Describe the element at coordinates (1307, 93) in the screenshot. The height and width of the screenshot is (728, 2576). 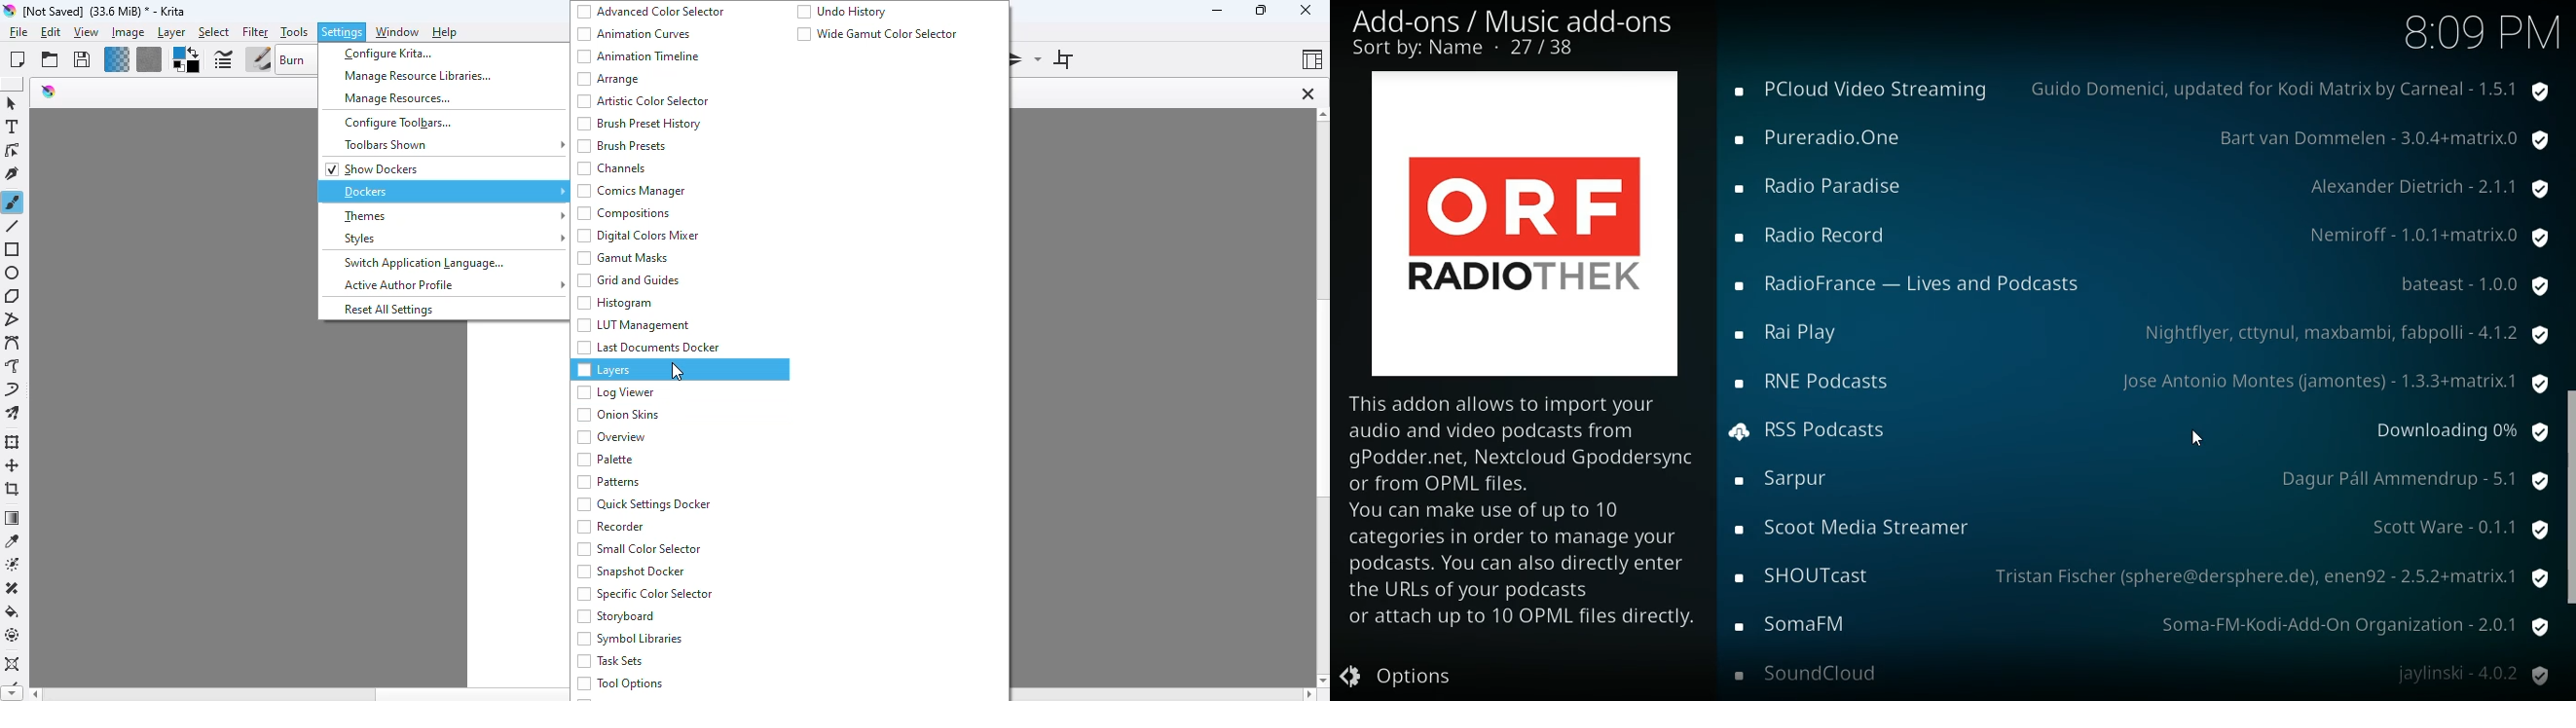
I see `close tab` at that location.